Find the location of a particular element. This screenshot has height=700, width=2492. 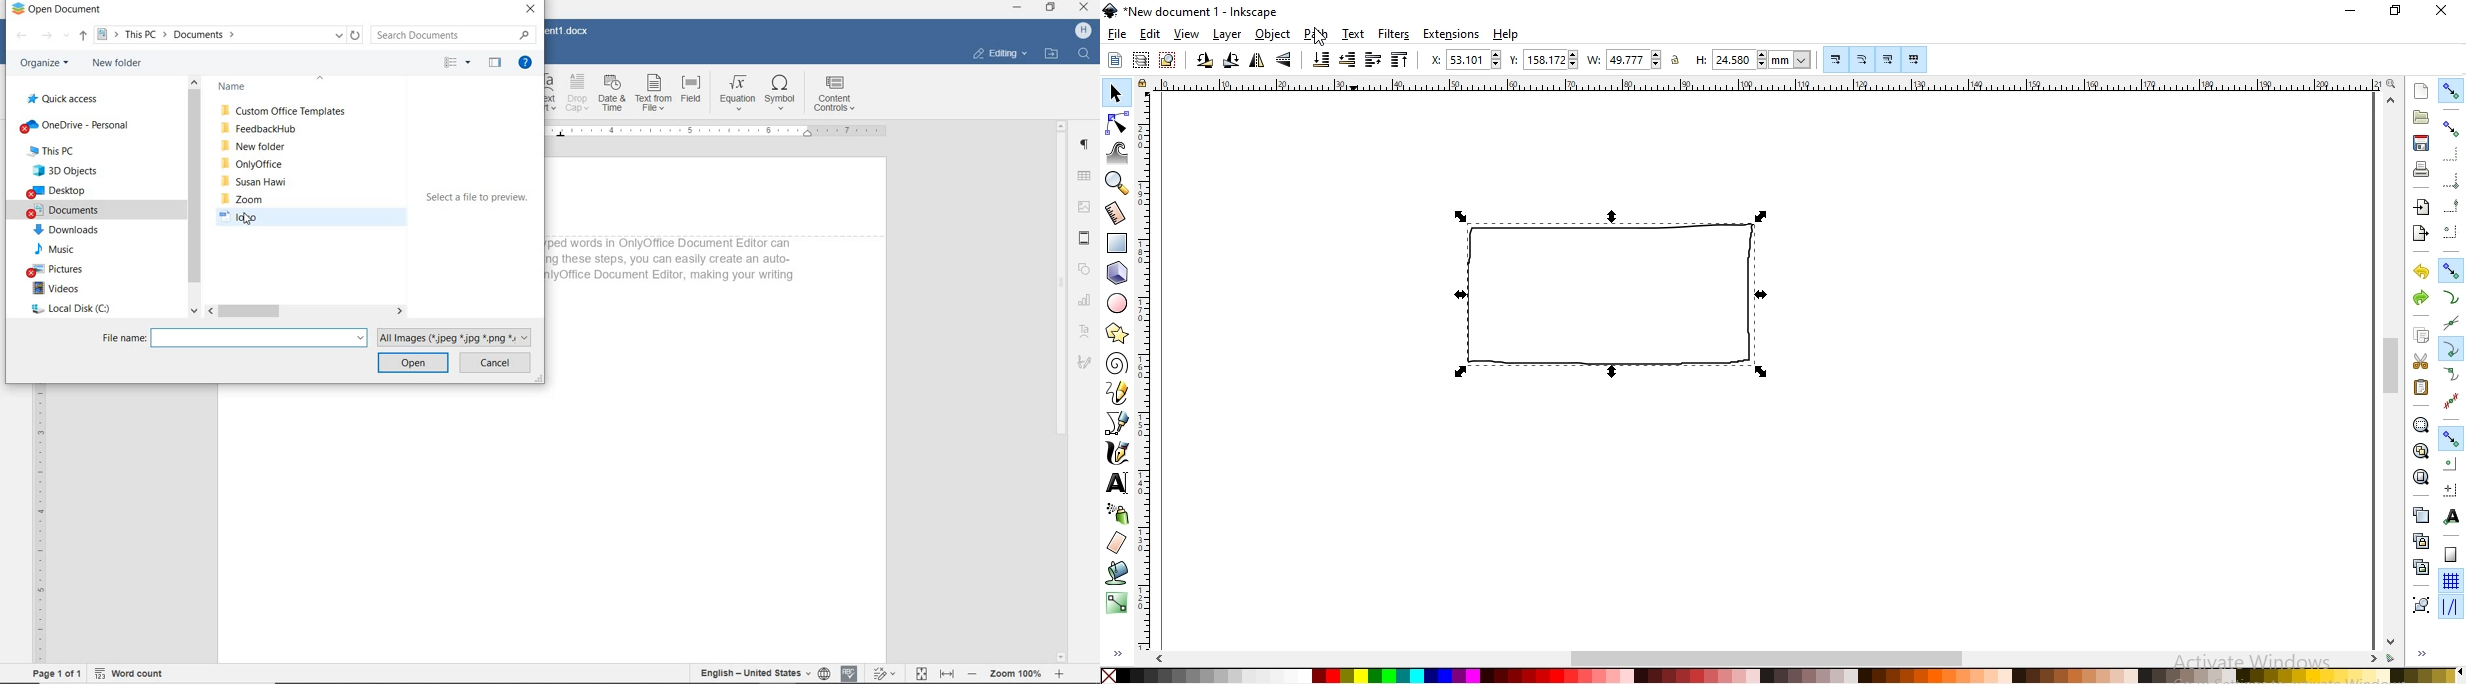

OPEN DOCUMENT is located at coordinates (56, 10).